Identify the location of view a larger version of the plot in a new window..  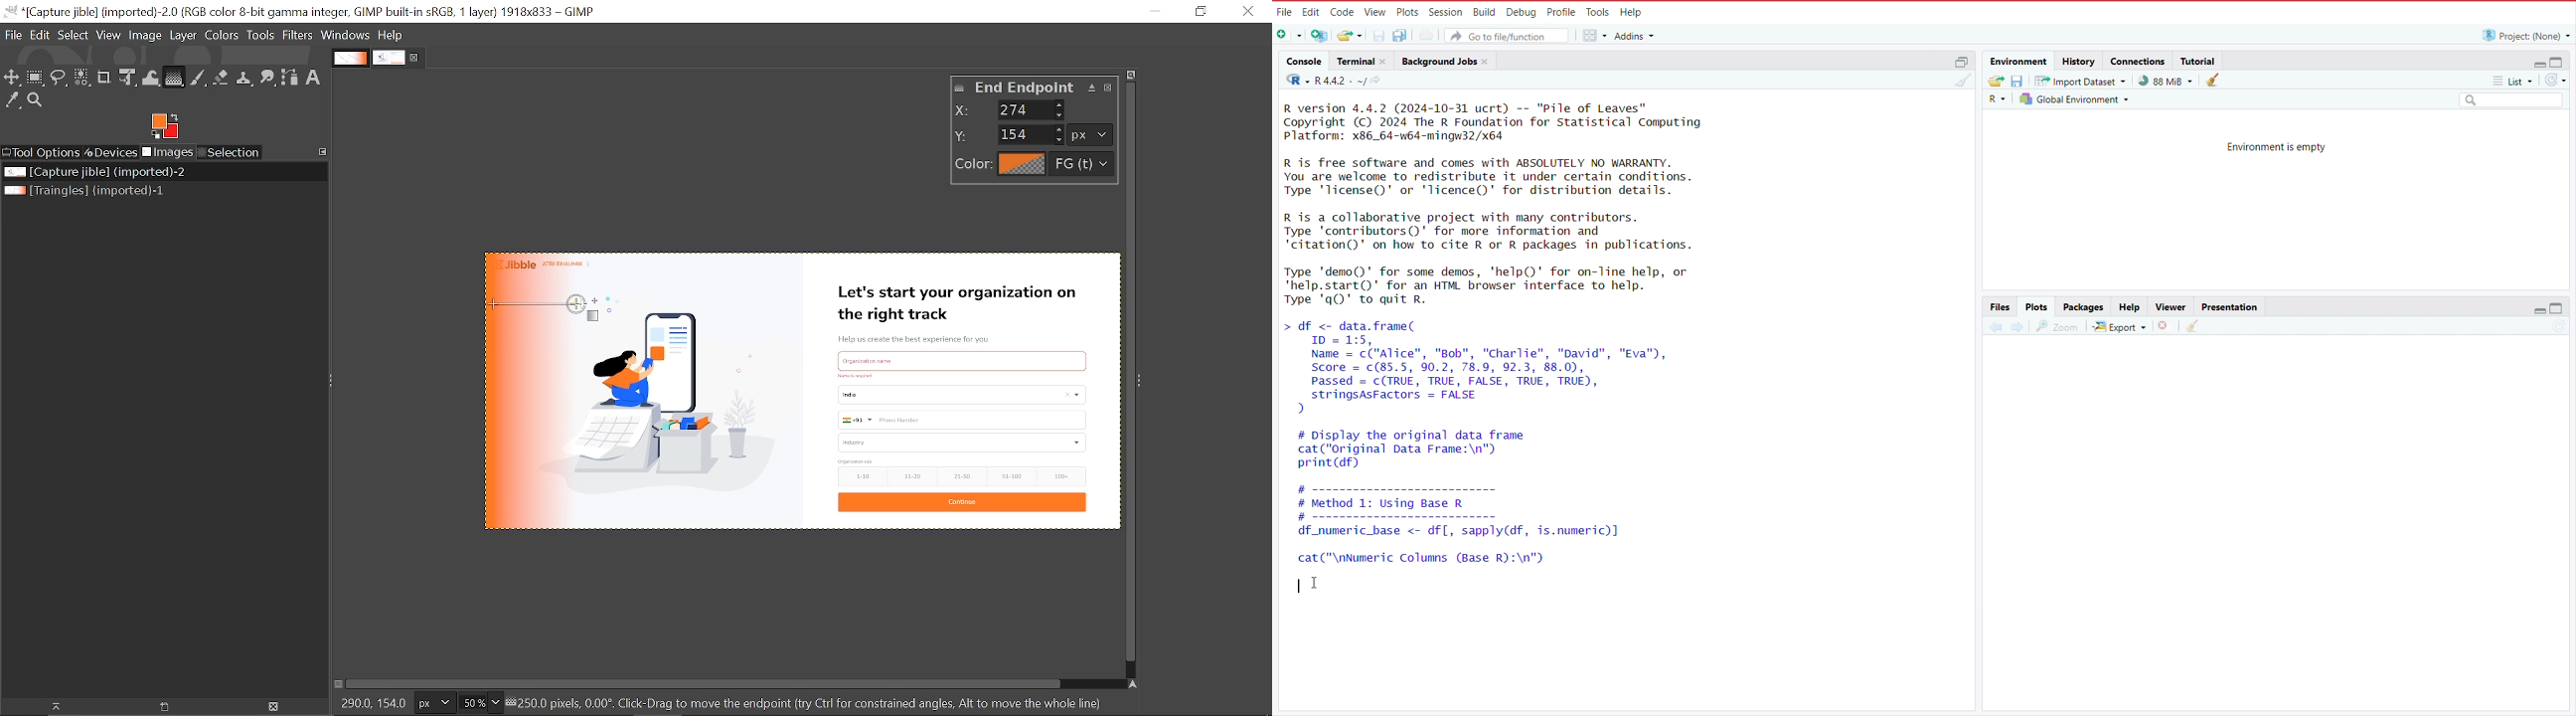
(2058, 326).